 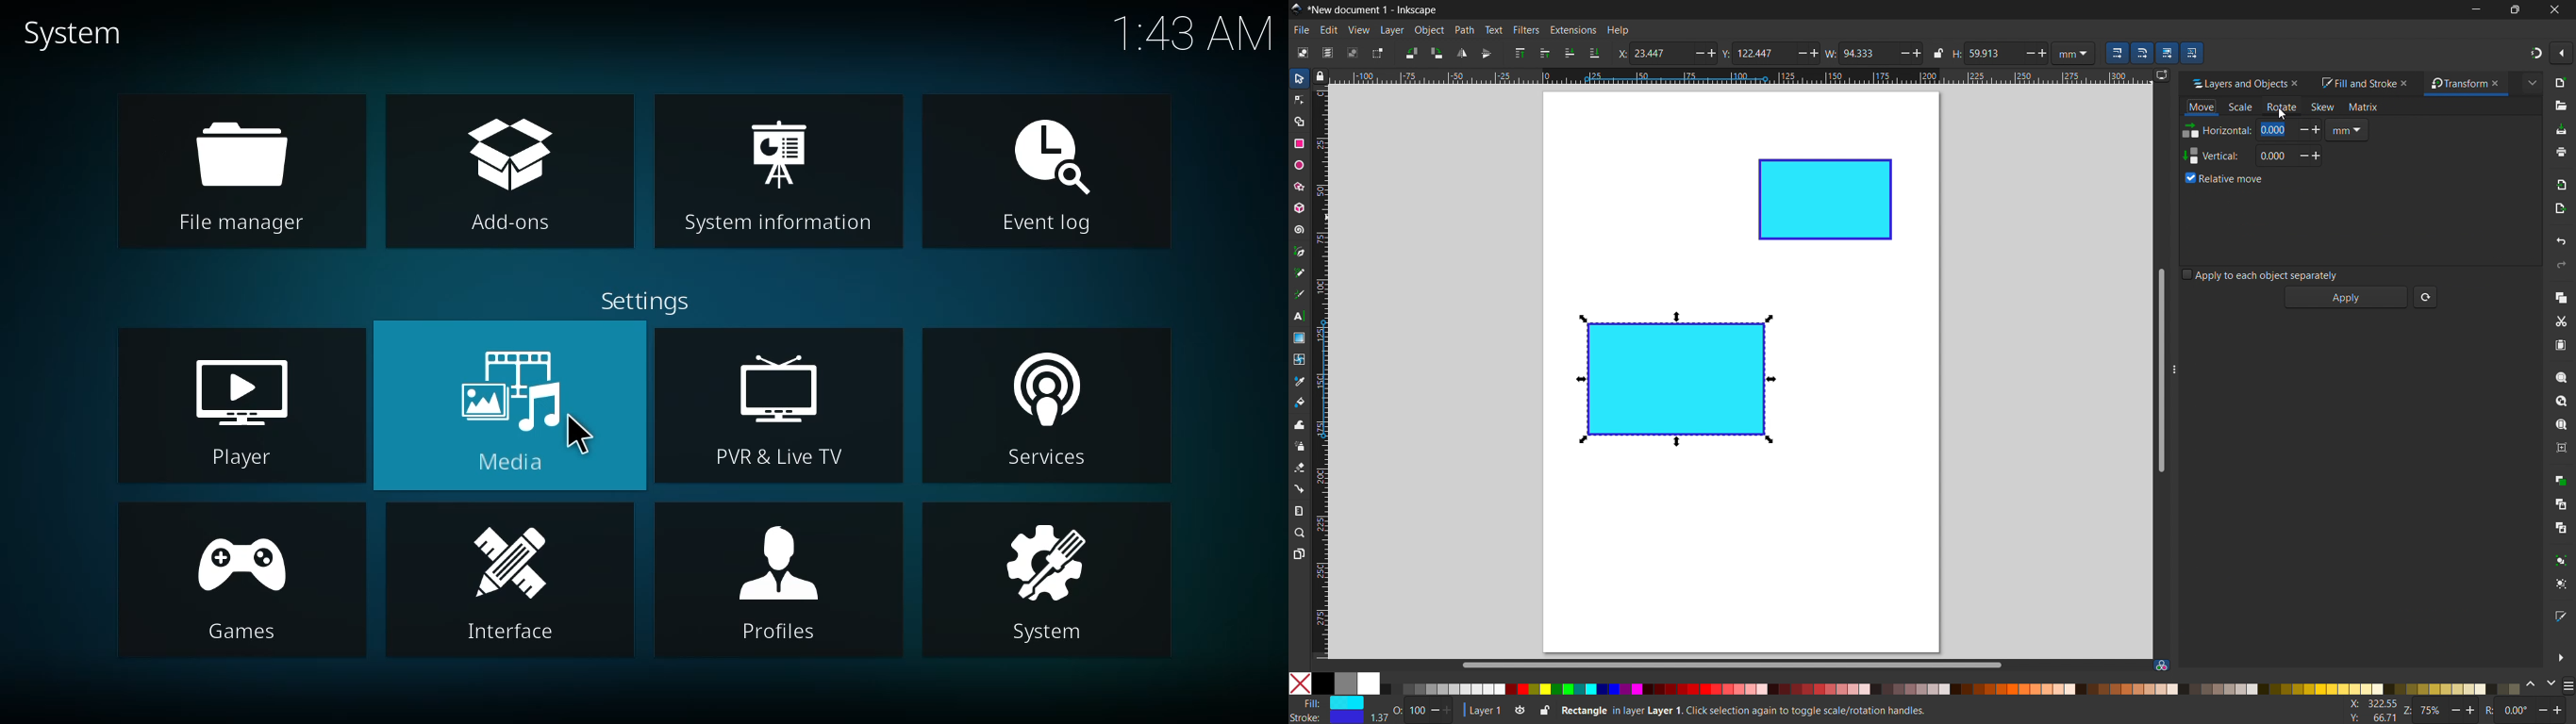 I want to click on layer, so click(x=1392, y=30).